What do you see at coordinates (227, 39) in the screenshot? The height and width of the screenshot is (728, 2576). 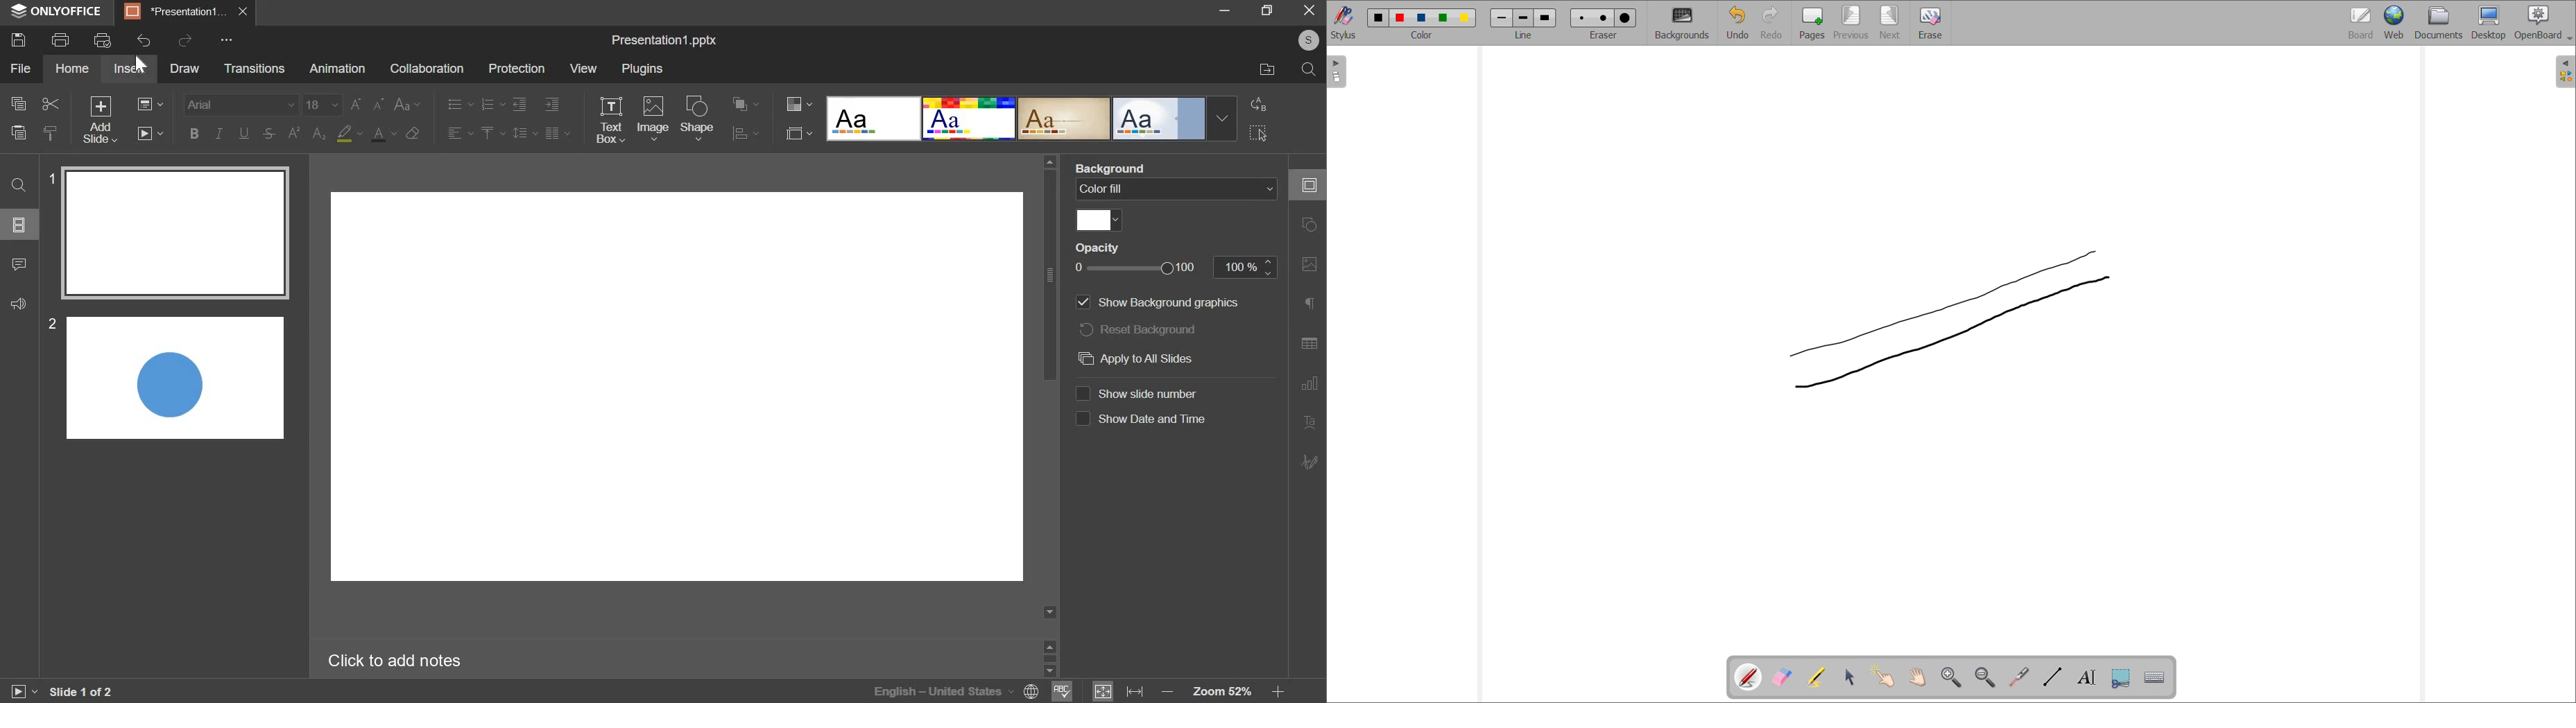 I see `customise quick access` at bounding box center [227, 39].